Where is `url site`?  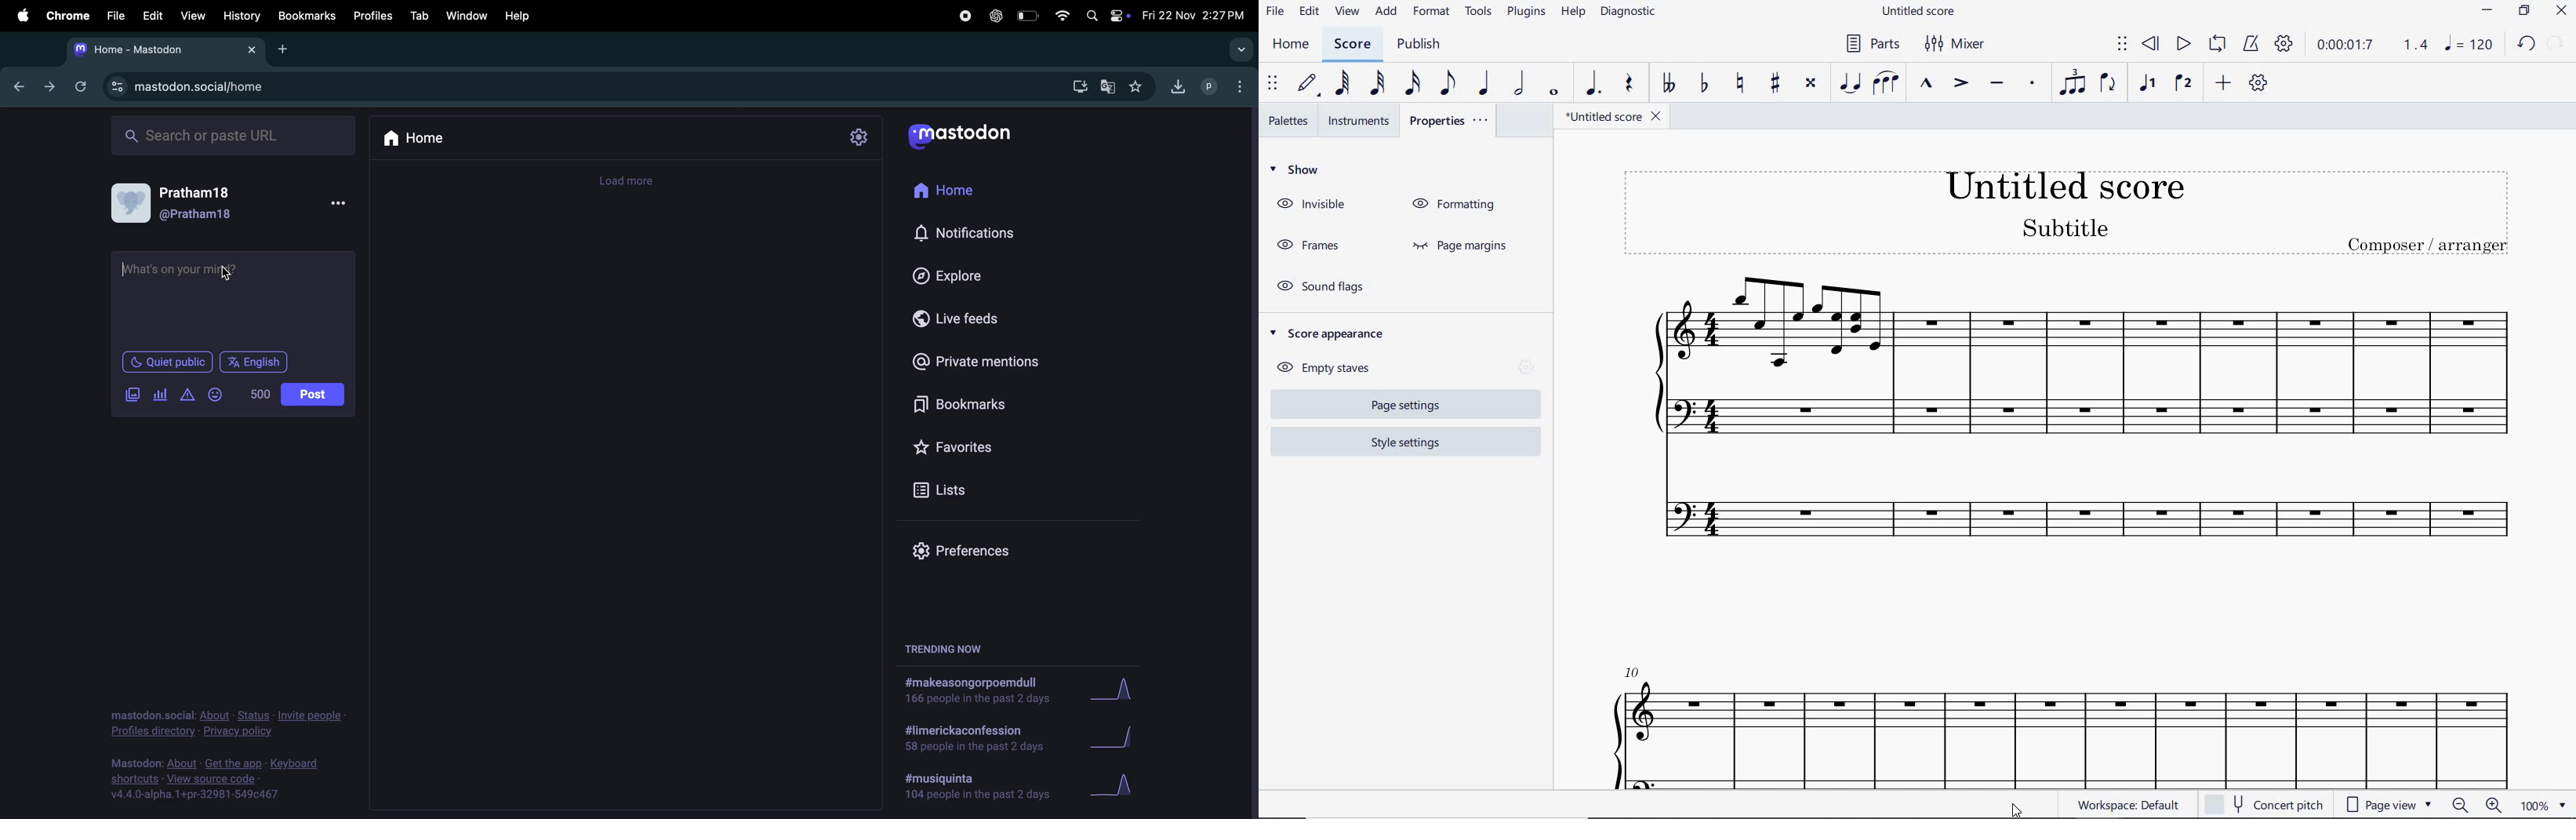
url site is located at coordinates (194, 89).